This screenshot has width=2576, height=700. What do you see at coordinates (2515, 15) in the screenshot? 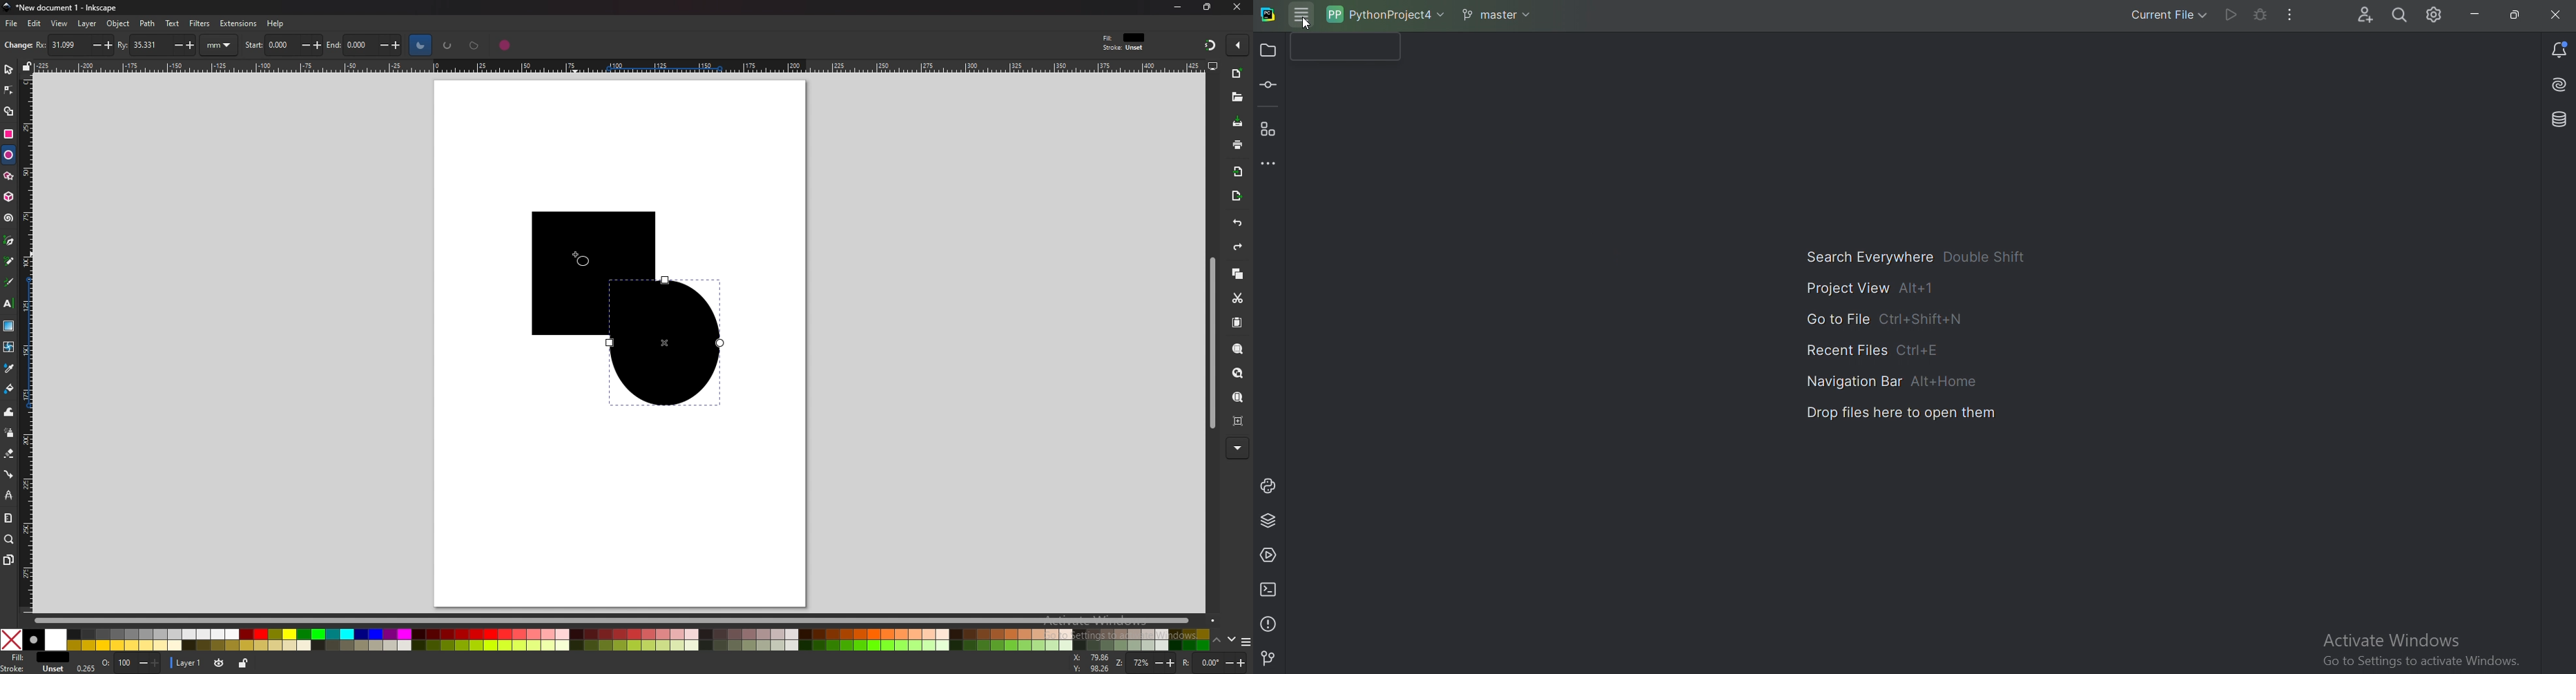
I see `Restore down` at bounding box center [2515, 15].